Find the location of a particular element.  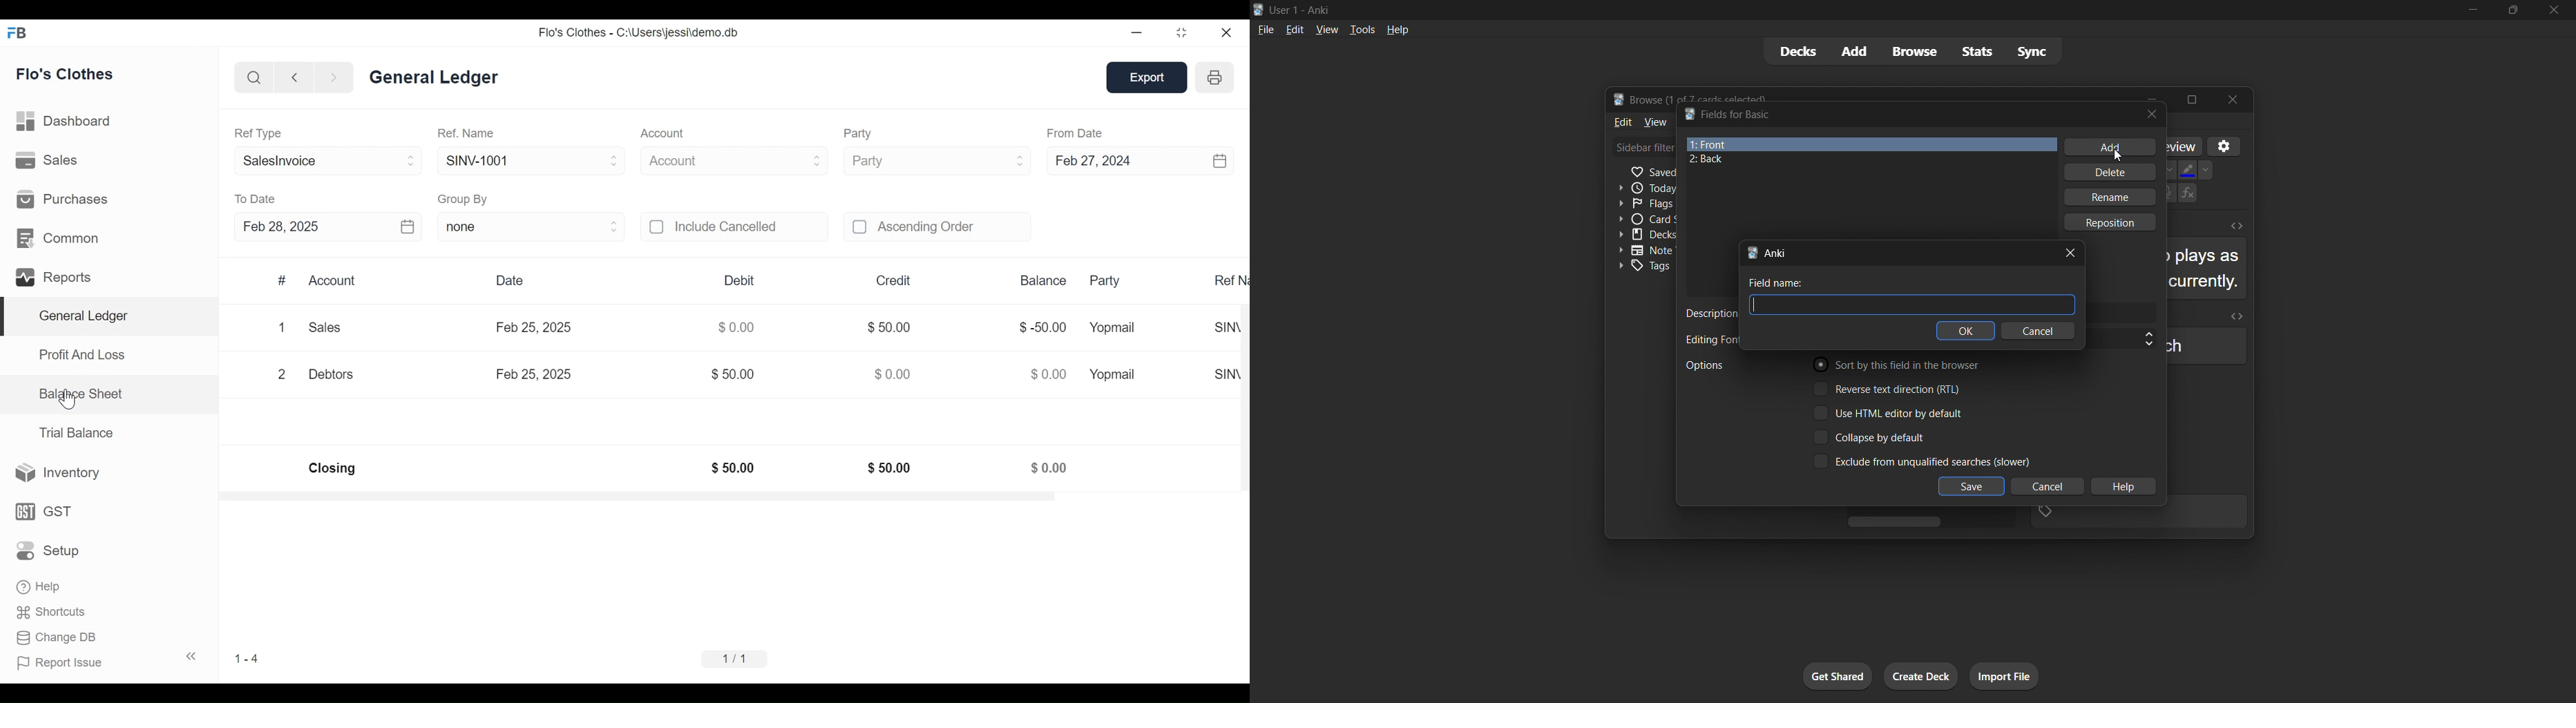

Balance Sheet is located at coordinates (80, 393).